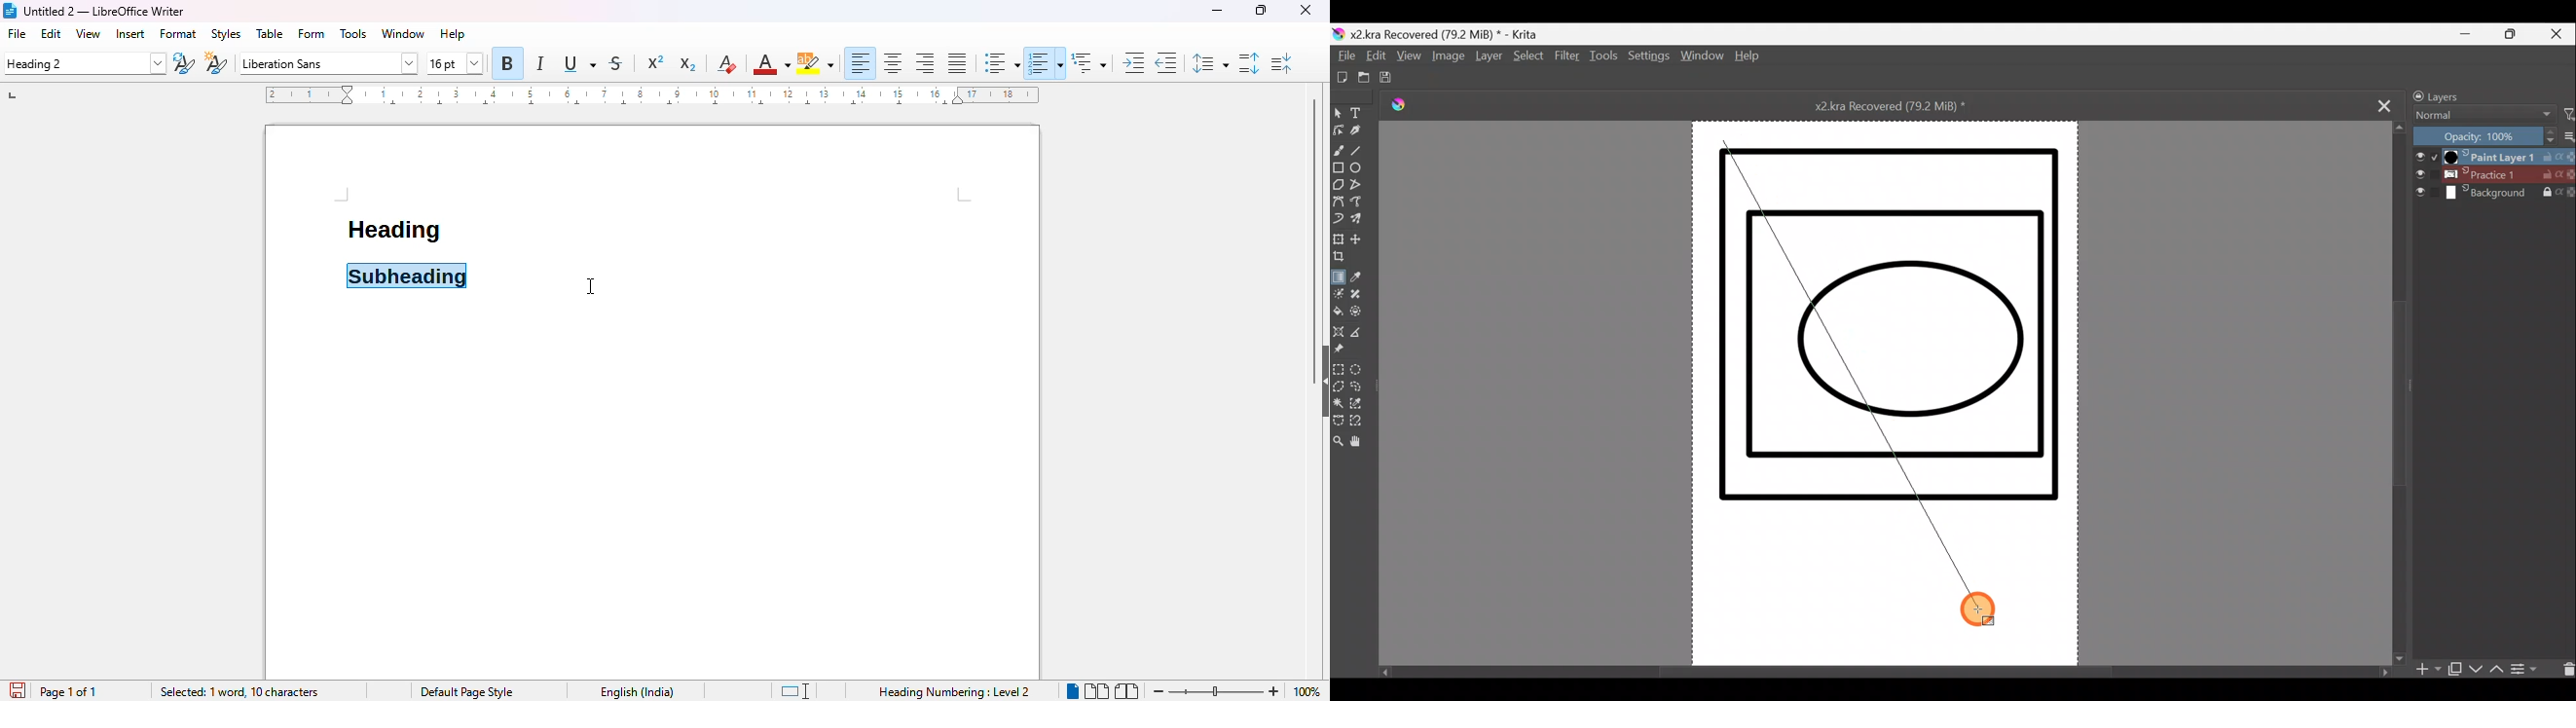 The height and width of the screenshot is (728, 2576). Describe the element at coordinates (1338, 371) in the screenshot. I see `Rectangular selection tool` at that location.